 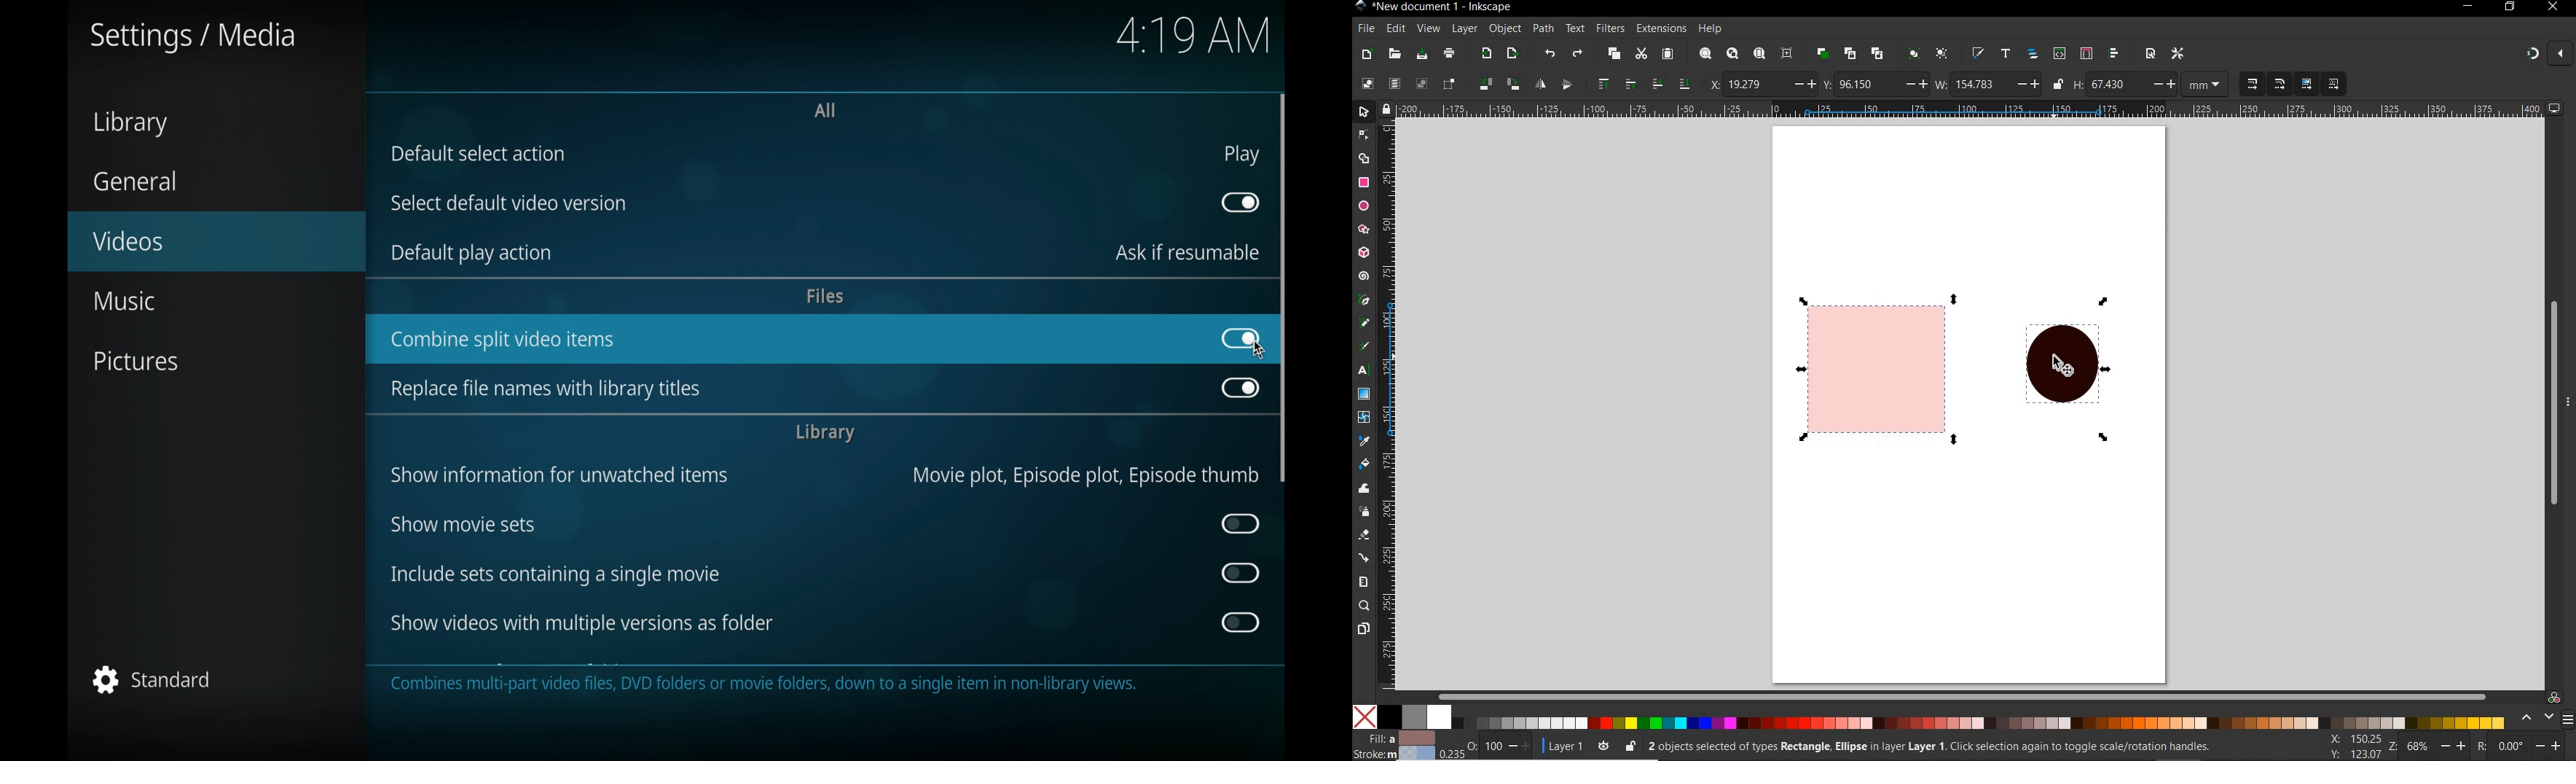 I want to click on combine splot video items, so click(x=502, y=340).